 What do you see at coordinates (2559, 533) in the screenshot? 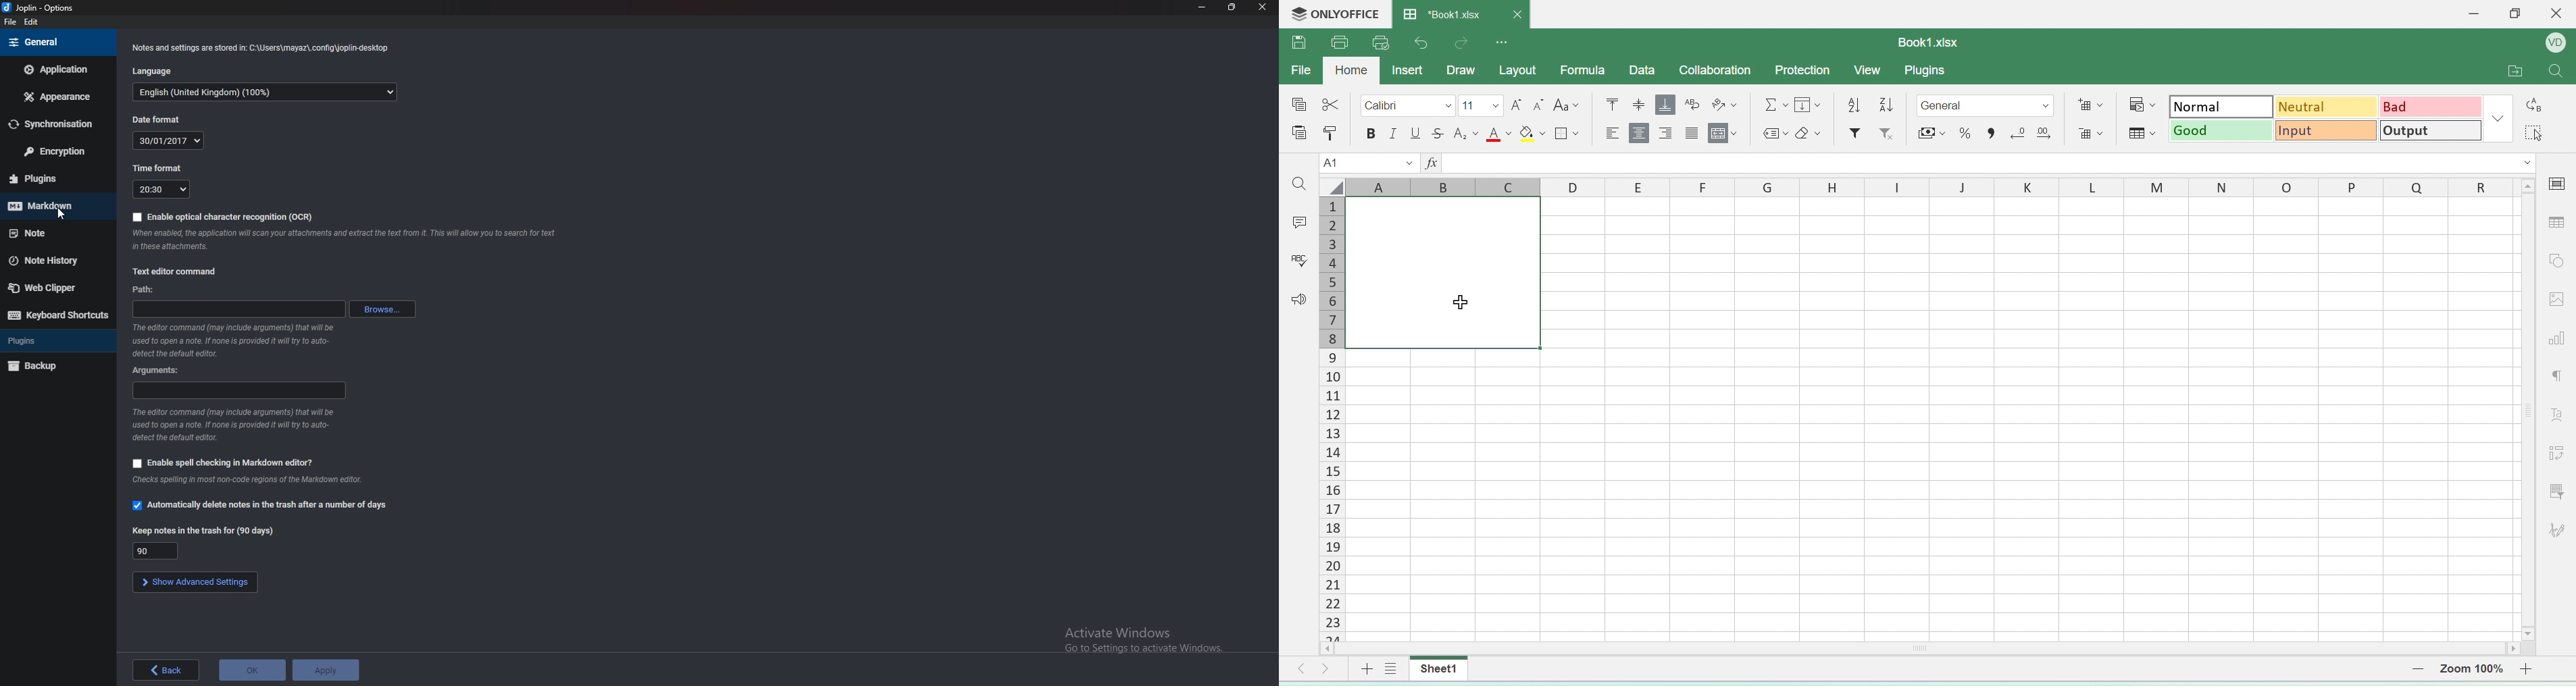
I see `signature` at bounding box center [2559, 533].